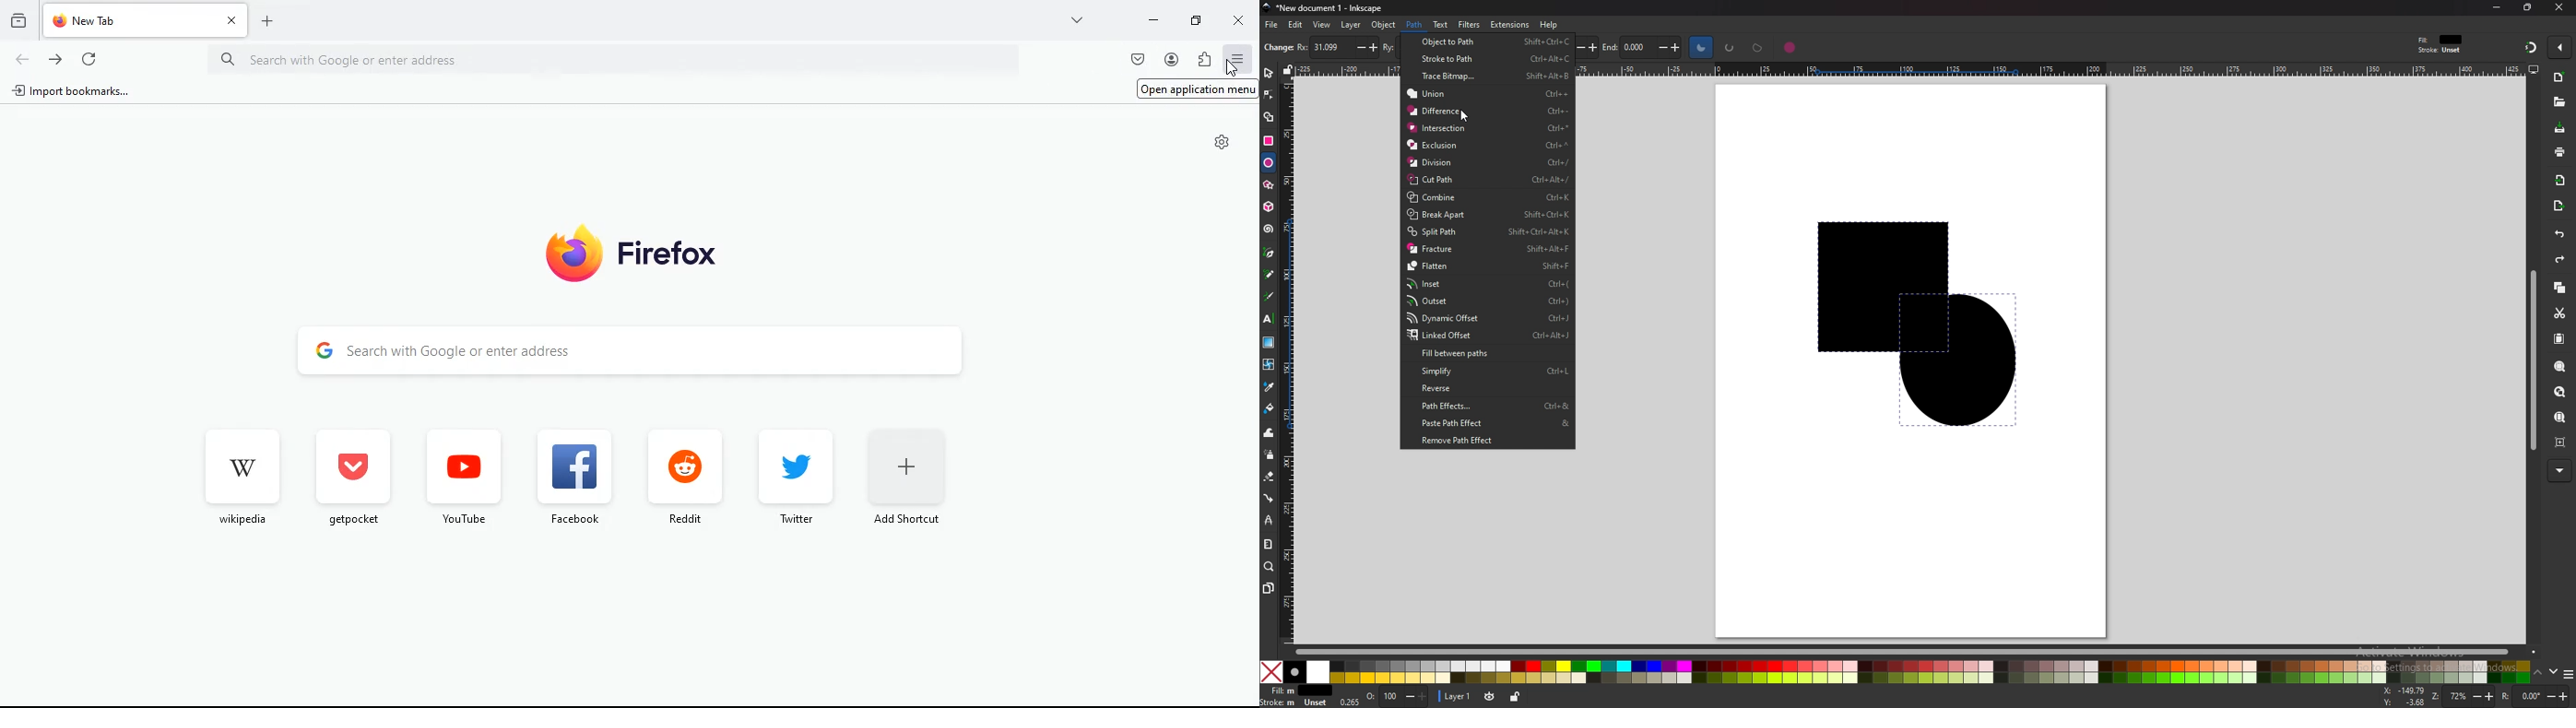  Describe the element at coordinates (1790, 47) in the screenshot. I see `whole ellipse` at that location.